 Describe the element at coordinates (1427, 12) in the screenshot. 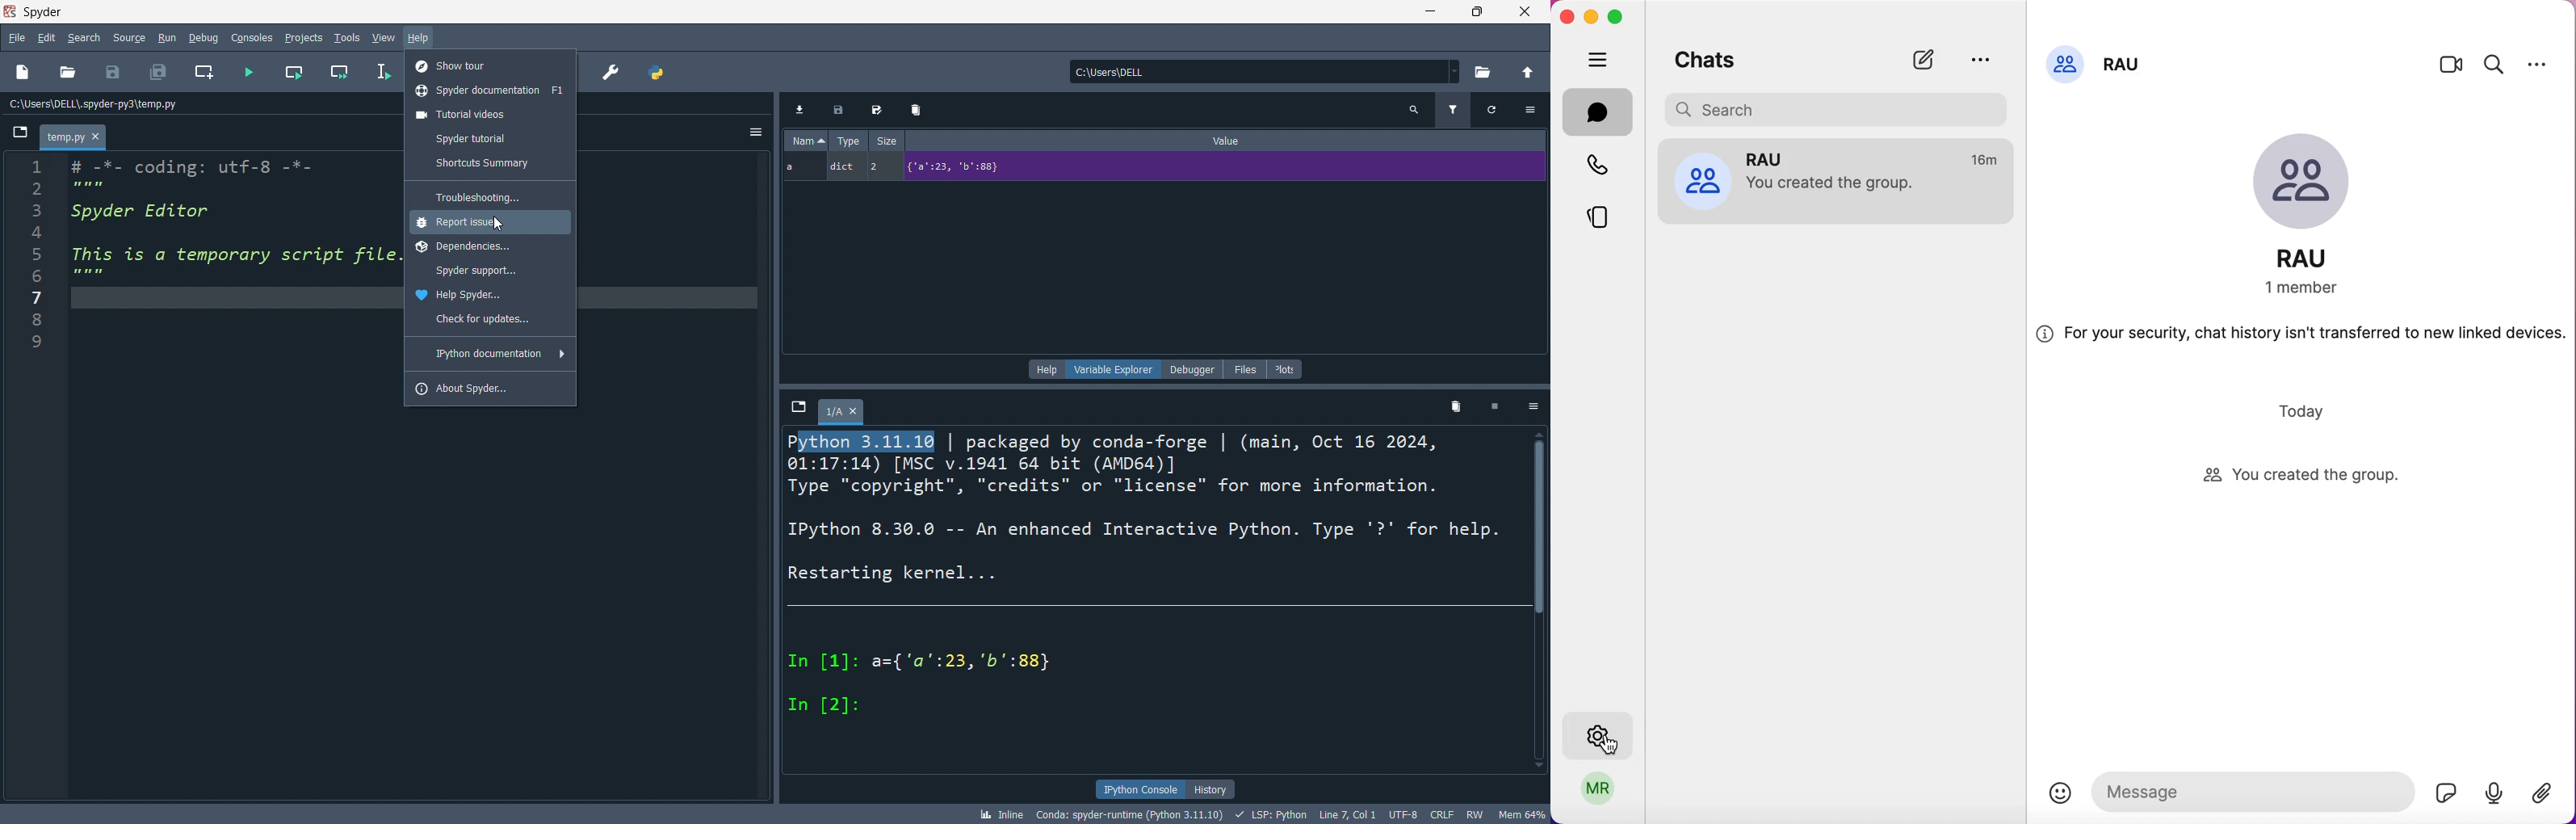

I see `minimize` at that location.